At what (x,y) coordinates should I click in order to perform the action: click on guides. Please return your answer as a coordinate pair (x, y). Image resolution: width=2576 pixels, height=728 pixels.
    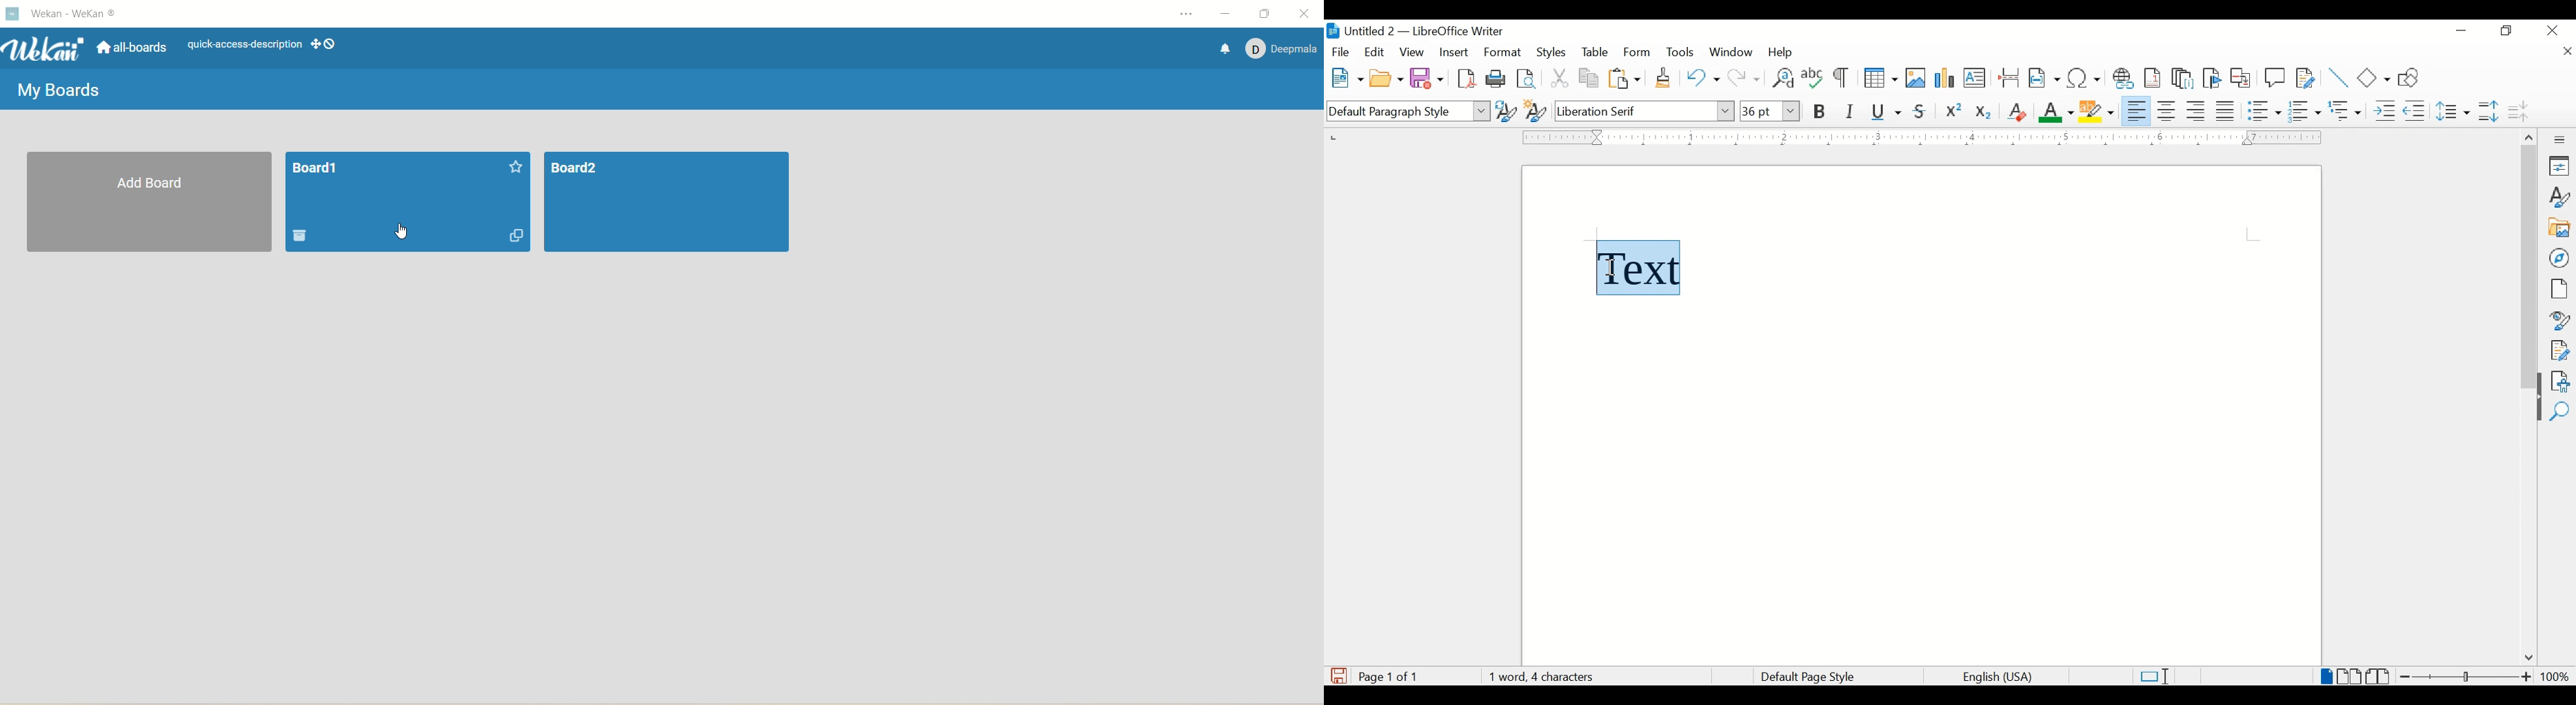
    Looking at the image, I should click on (2254, 234).